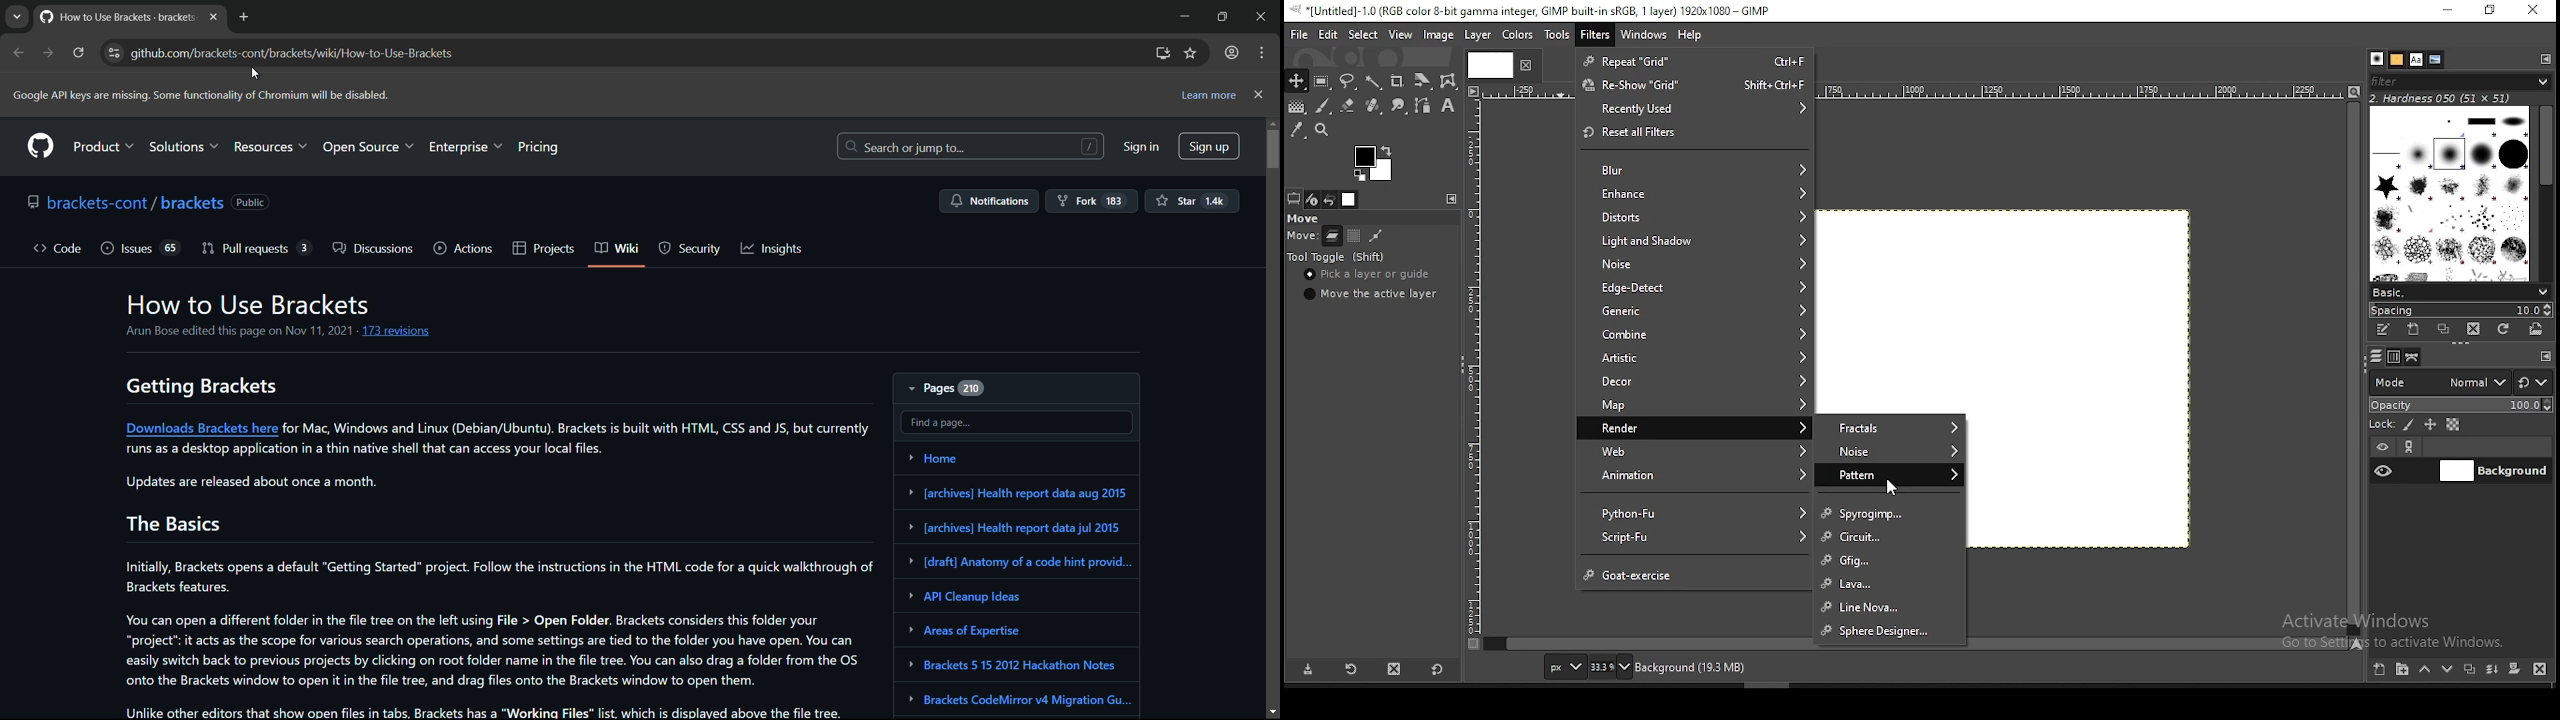  What do you see at coordinates (2463, 405) in the screenshot?
I see `opacity` at bounding box center [2463, 405].